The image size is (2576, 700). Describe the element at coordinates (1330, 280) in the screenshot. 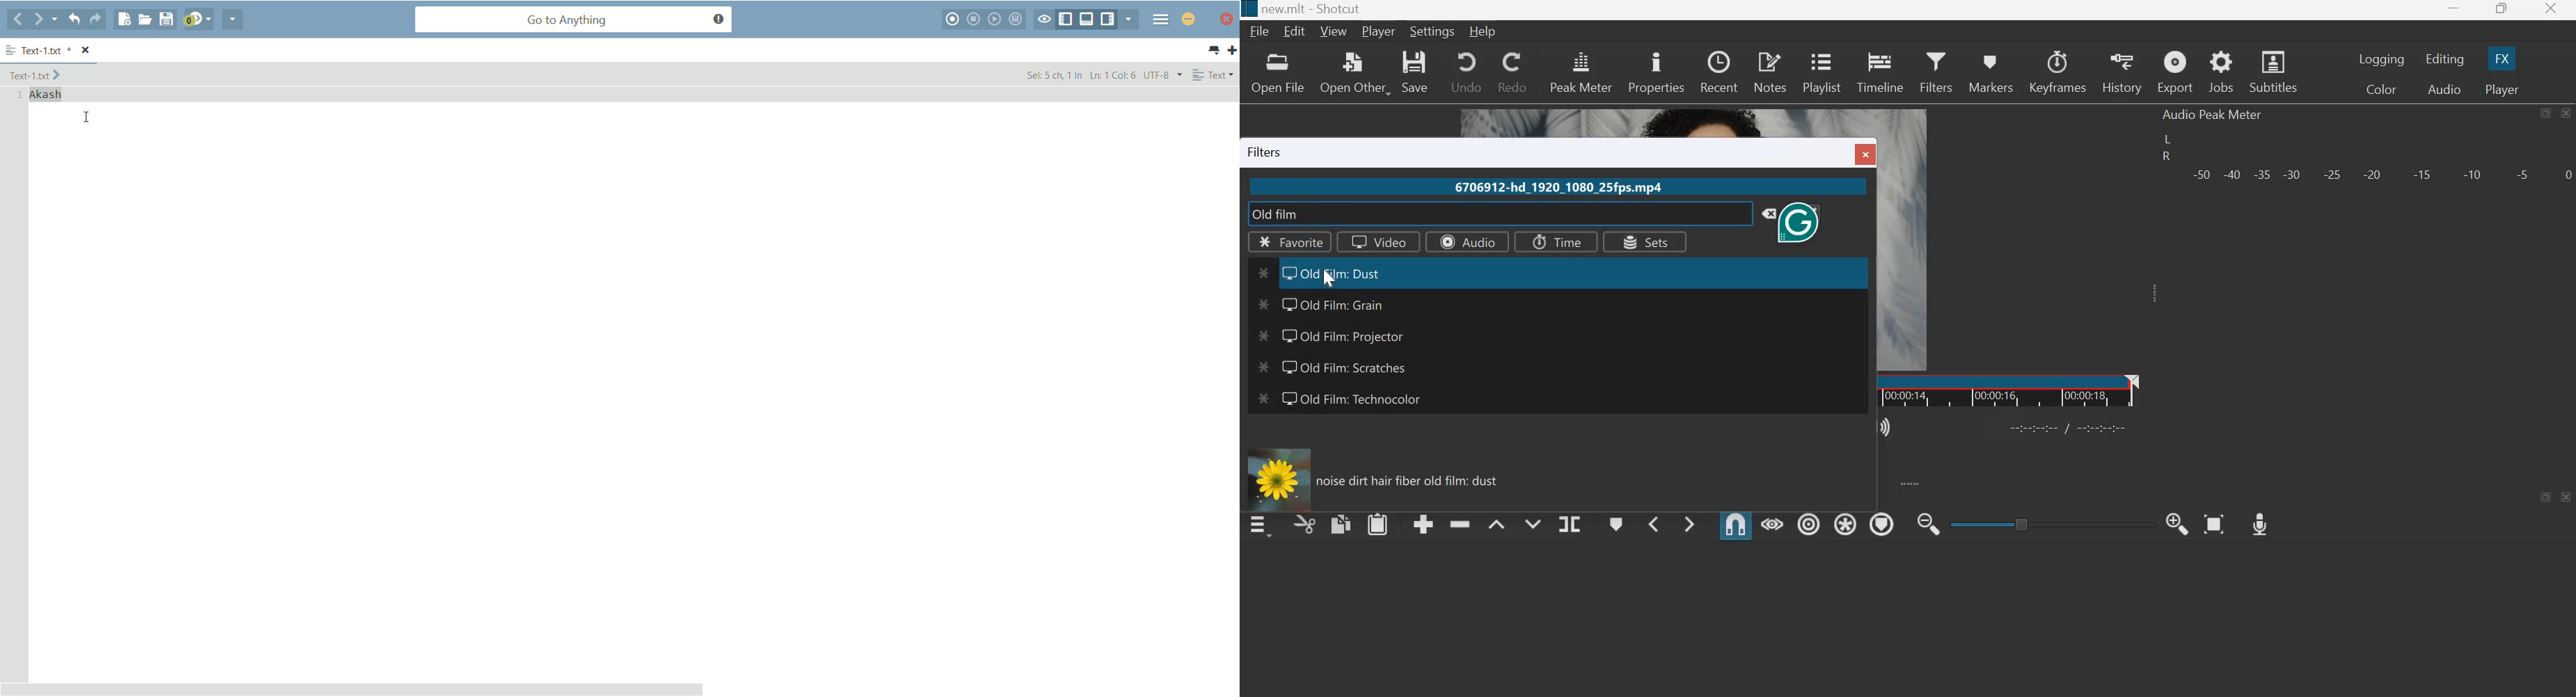

I see `cursor` at that location.